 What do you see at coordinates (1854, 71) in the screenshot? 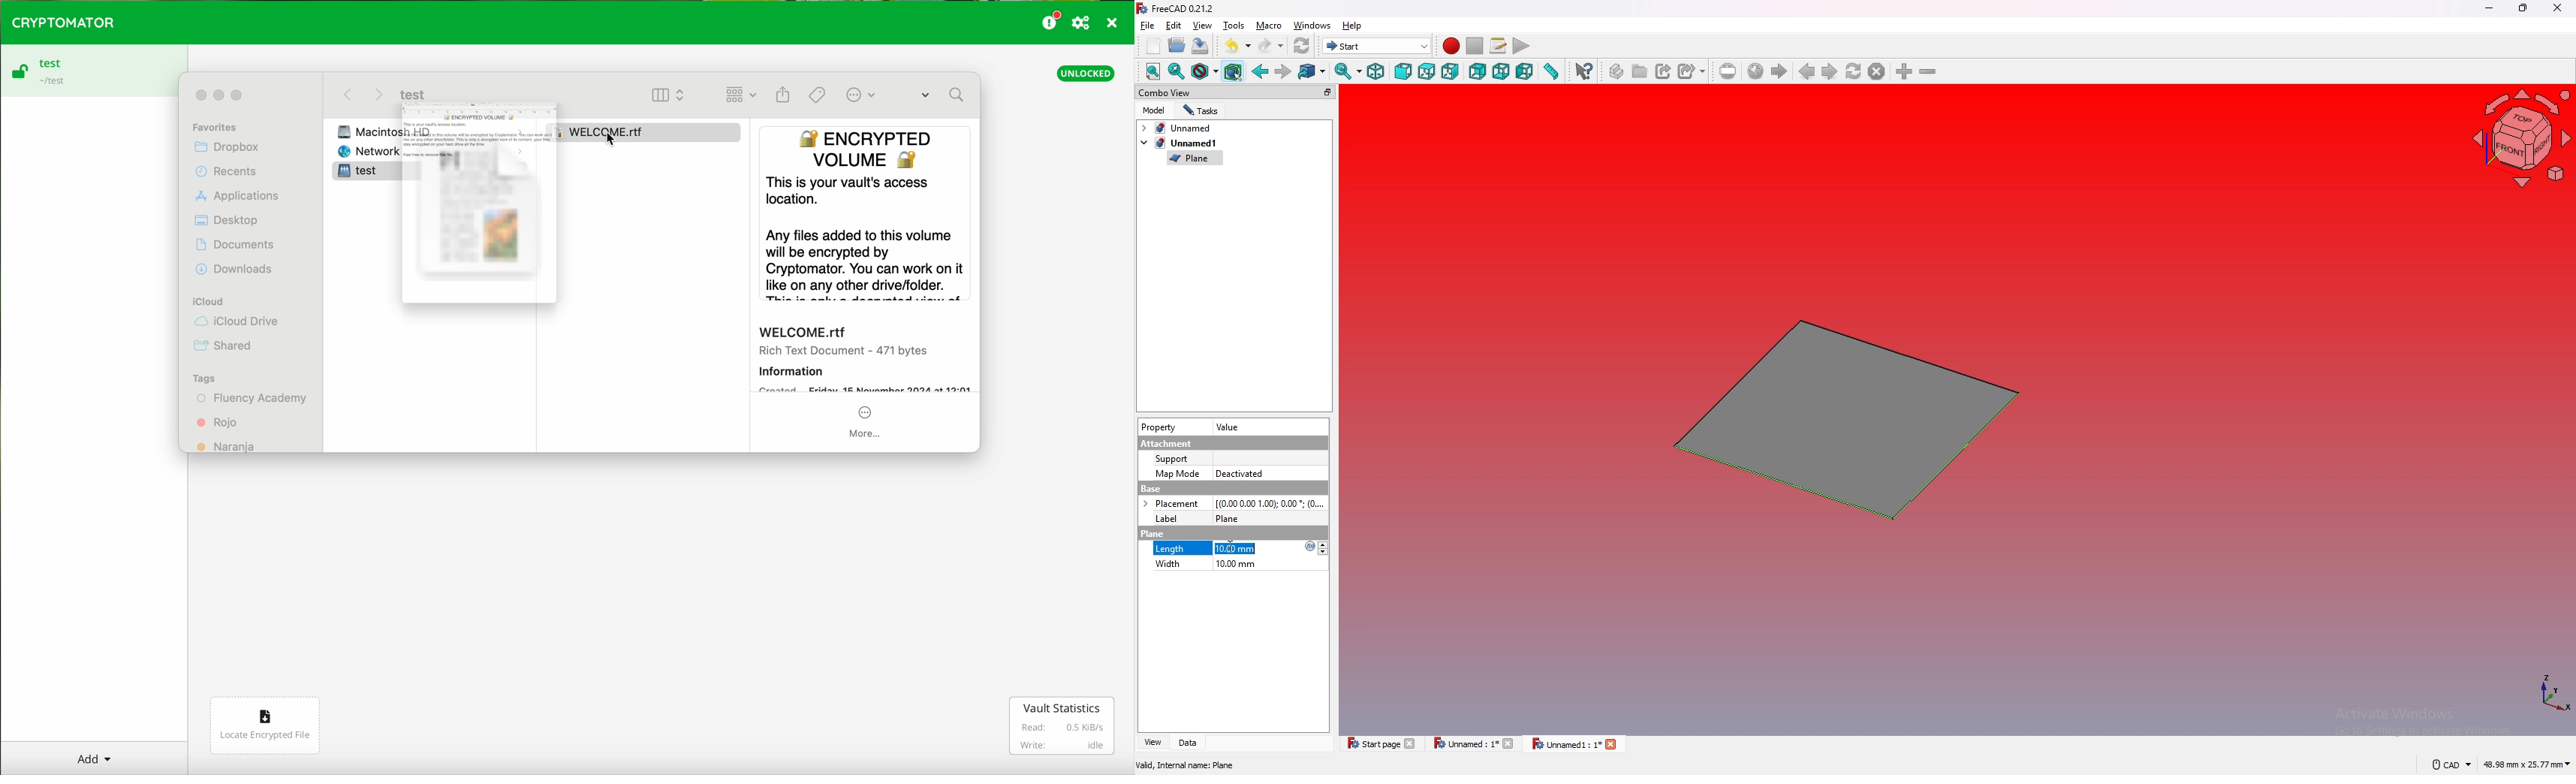
I see `refresh webpage` at bounding box center [1854, 71].